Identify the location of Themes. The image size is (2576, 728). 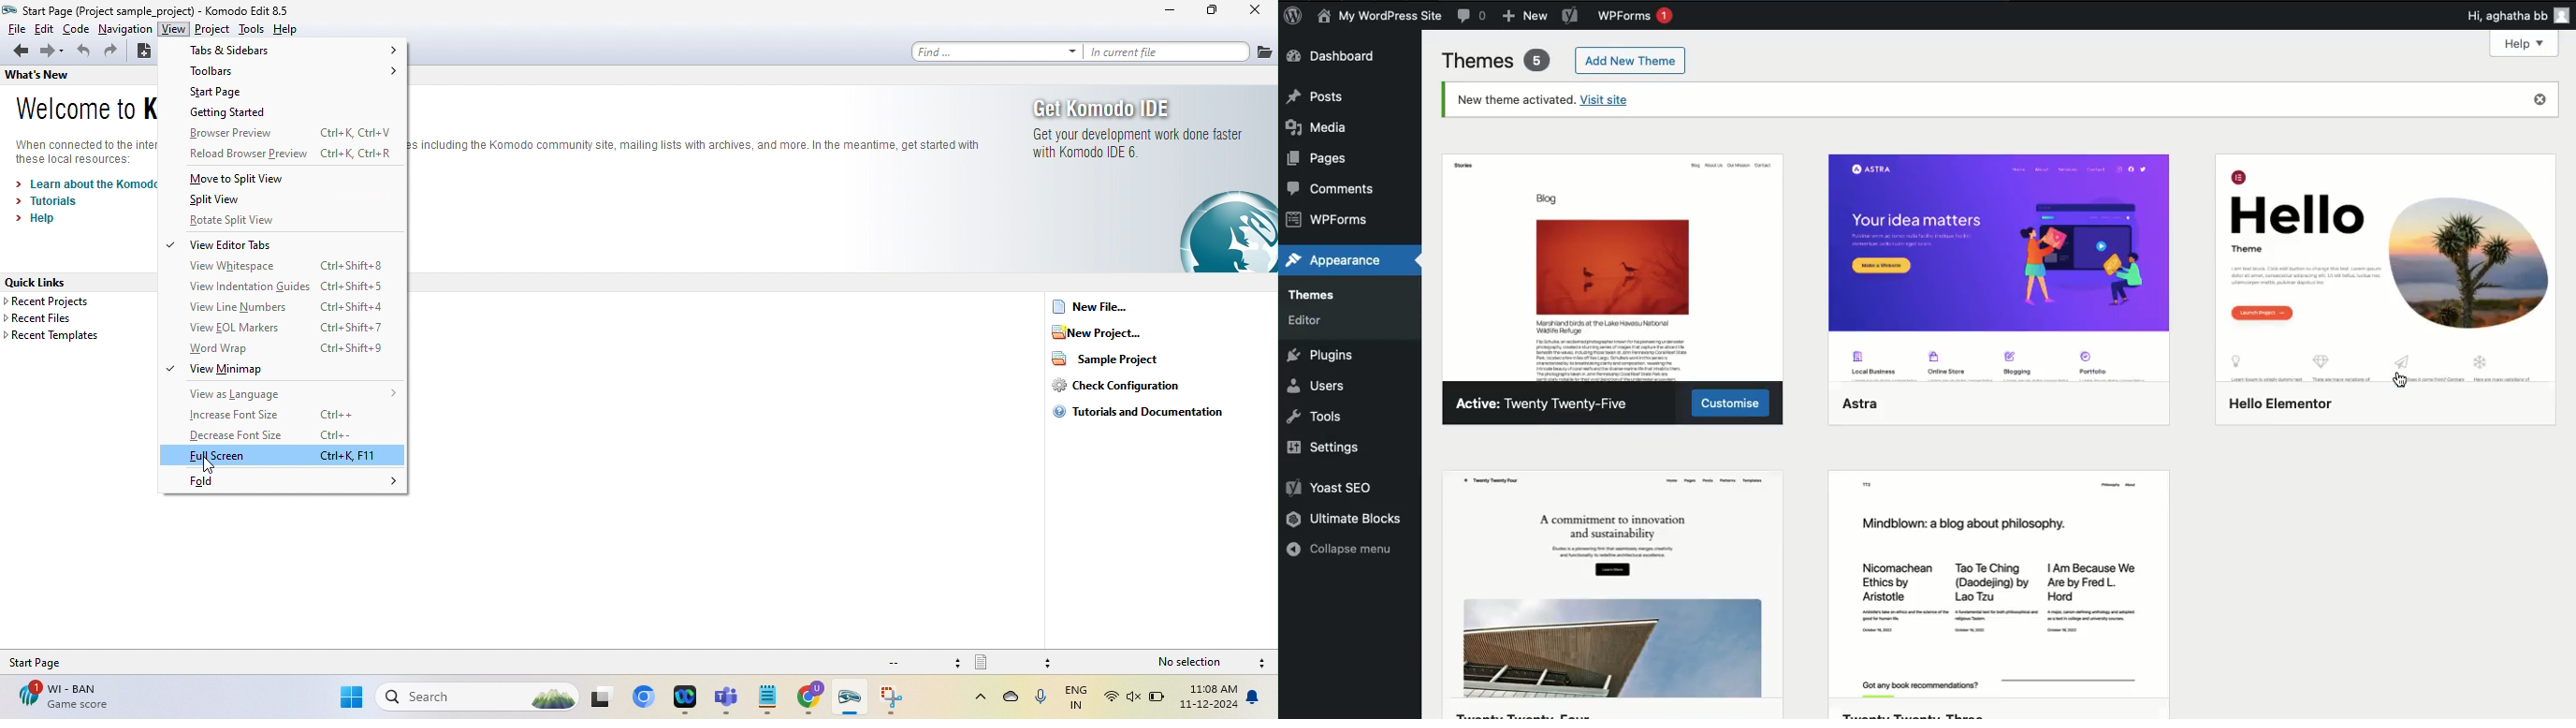
(1494, 61).